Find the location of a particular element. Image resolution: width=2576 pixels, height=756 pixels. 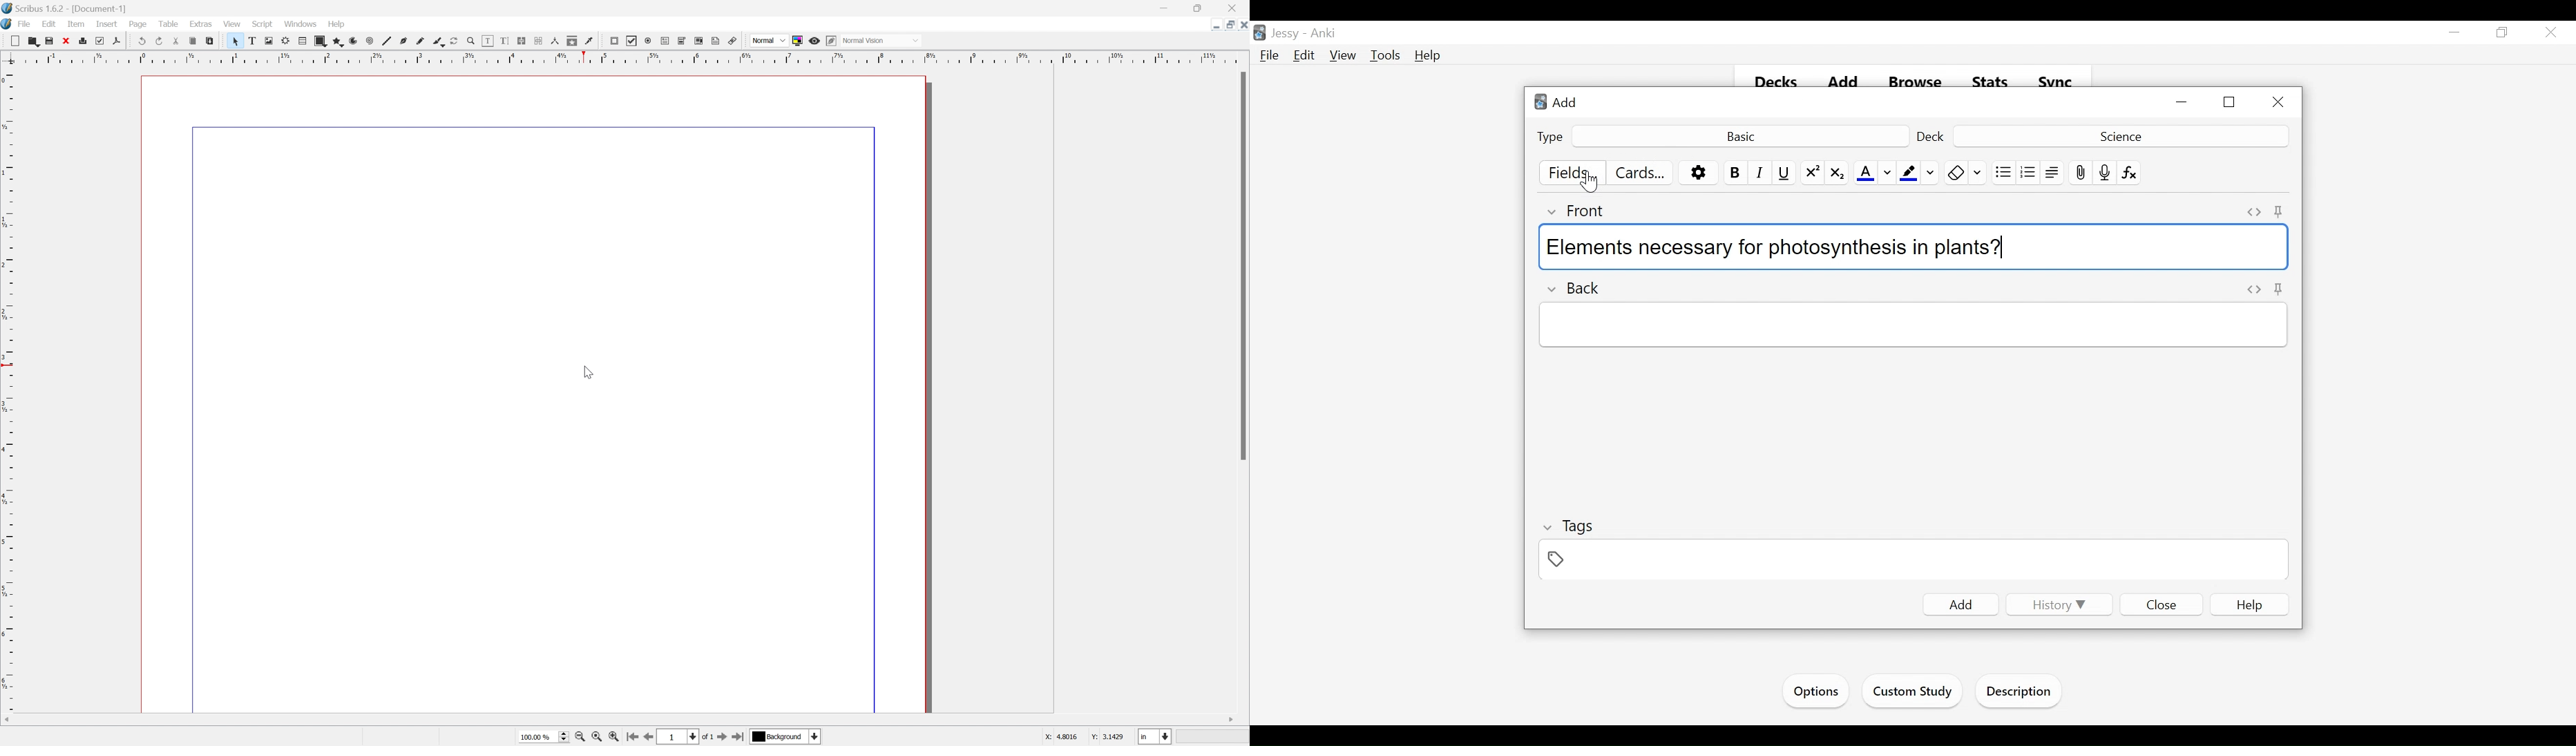

View is located at coordinates (1344, 56).